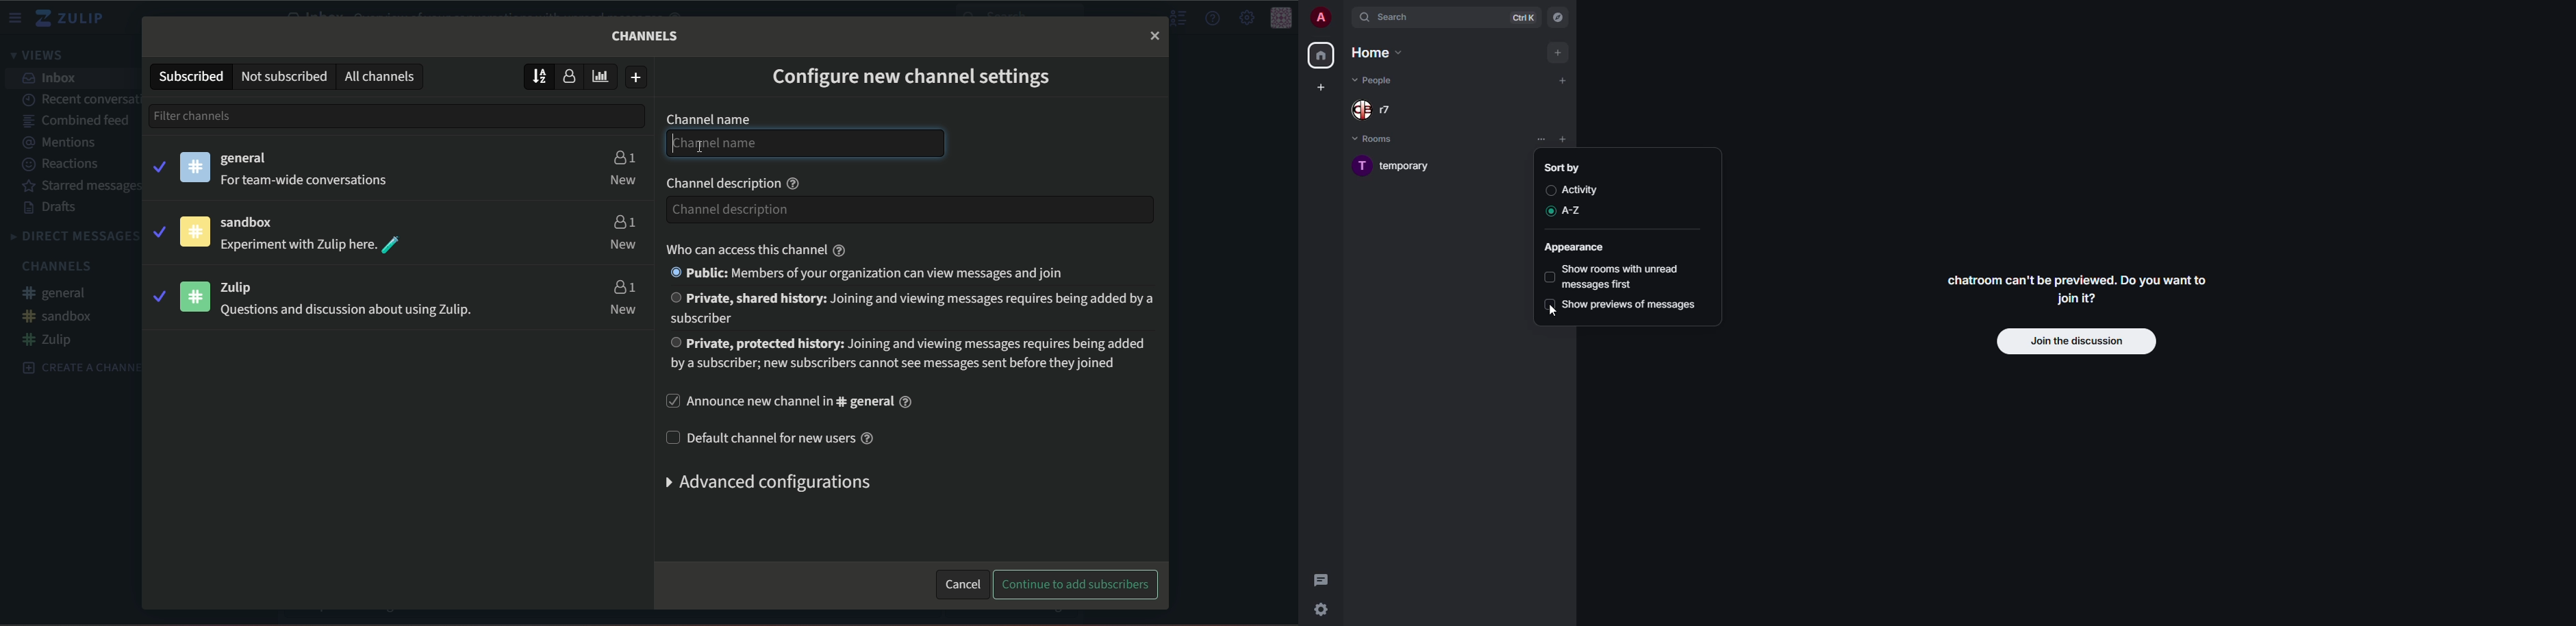 The width and height of the screenshot is (2576, 644). Describe the element at coordinates (1179, 18) in the screenshot. I see `hide menu` at that location.